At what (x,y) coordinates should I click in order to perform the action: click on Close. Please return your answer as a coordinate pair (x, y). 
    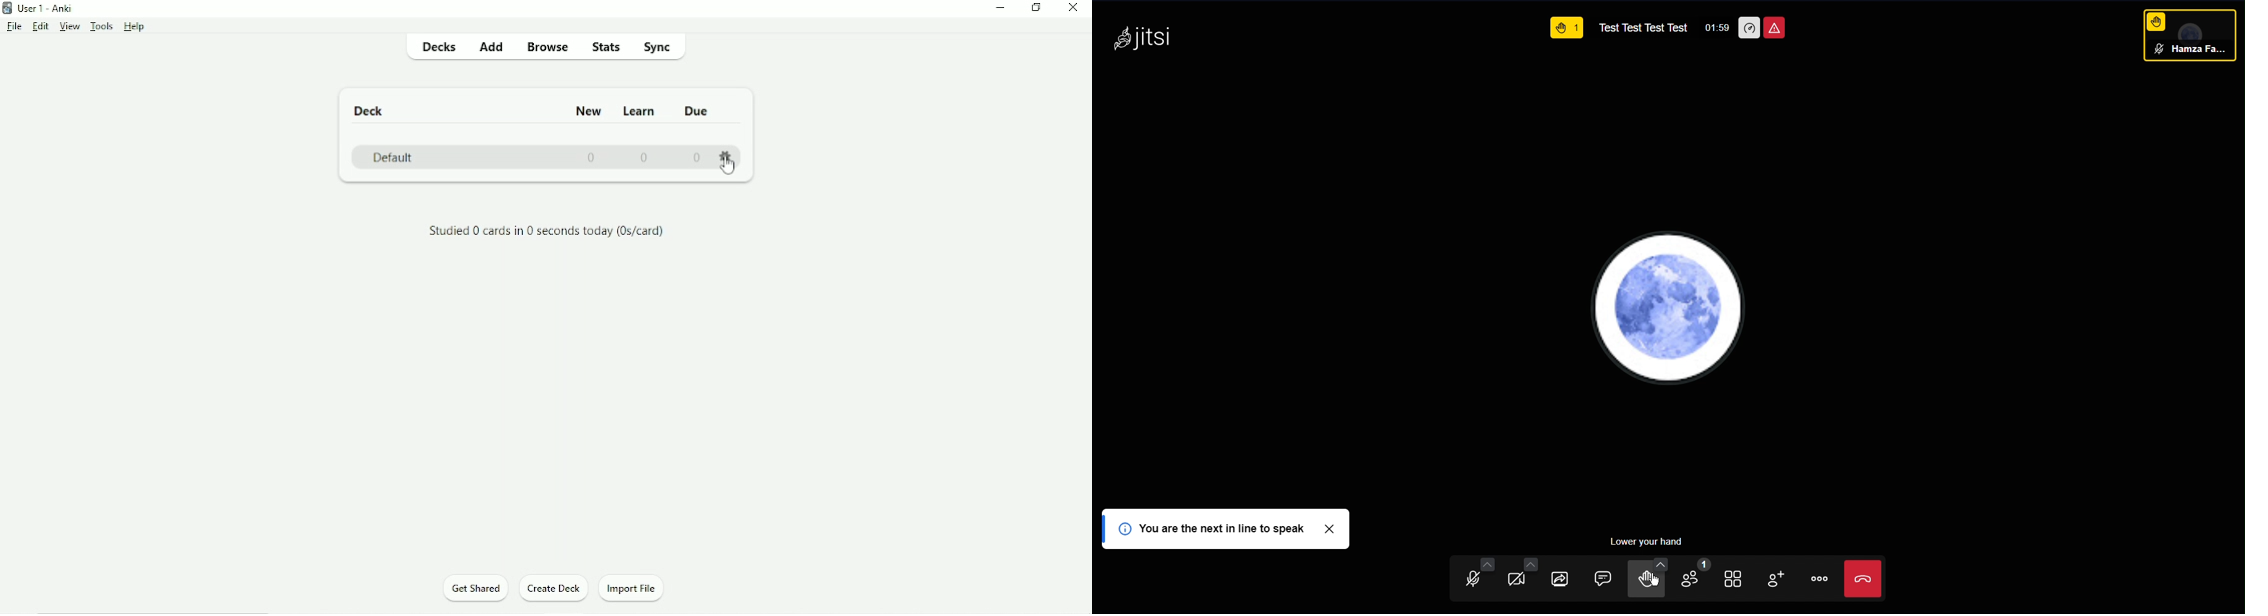
    Looking at the image, I should click on (1076, 8).